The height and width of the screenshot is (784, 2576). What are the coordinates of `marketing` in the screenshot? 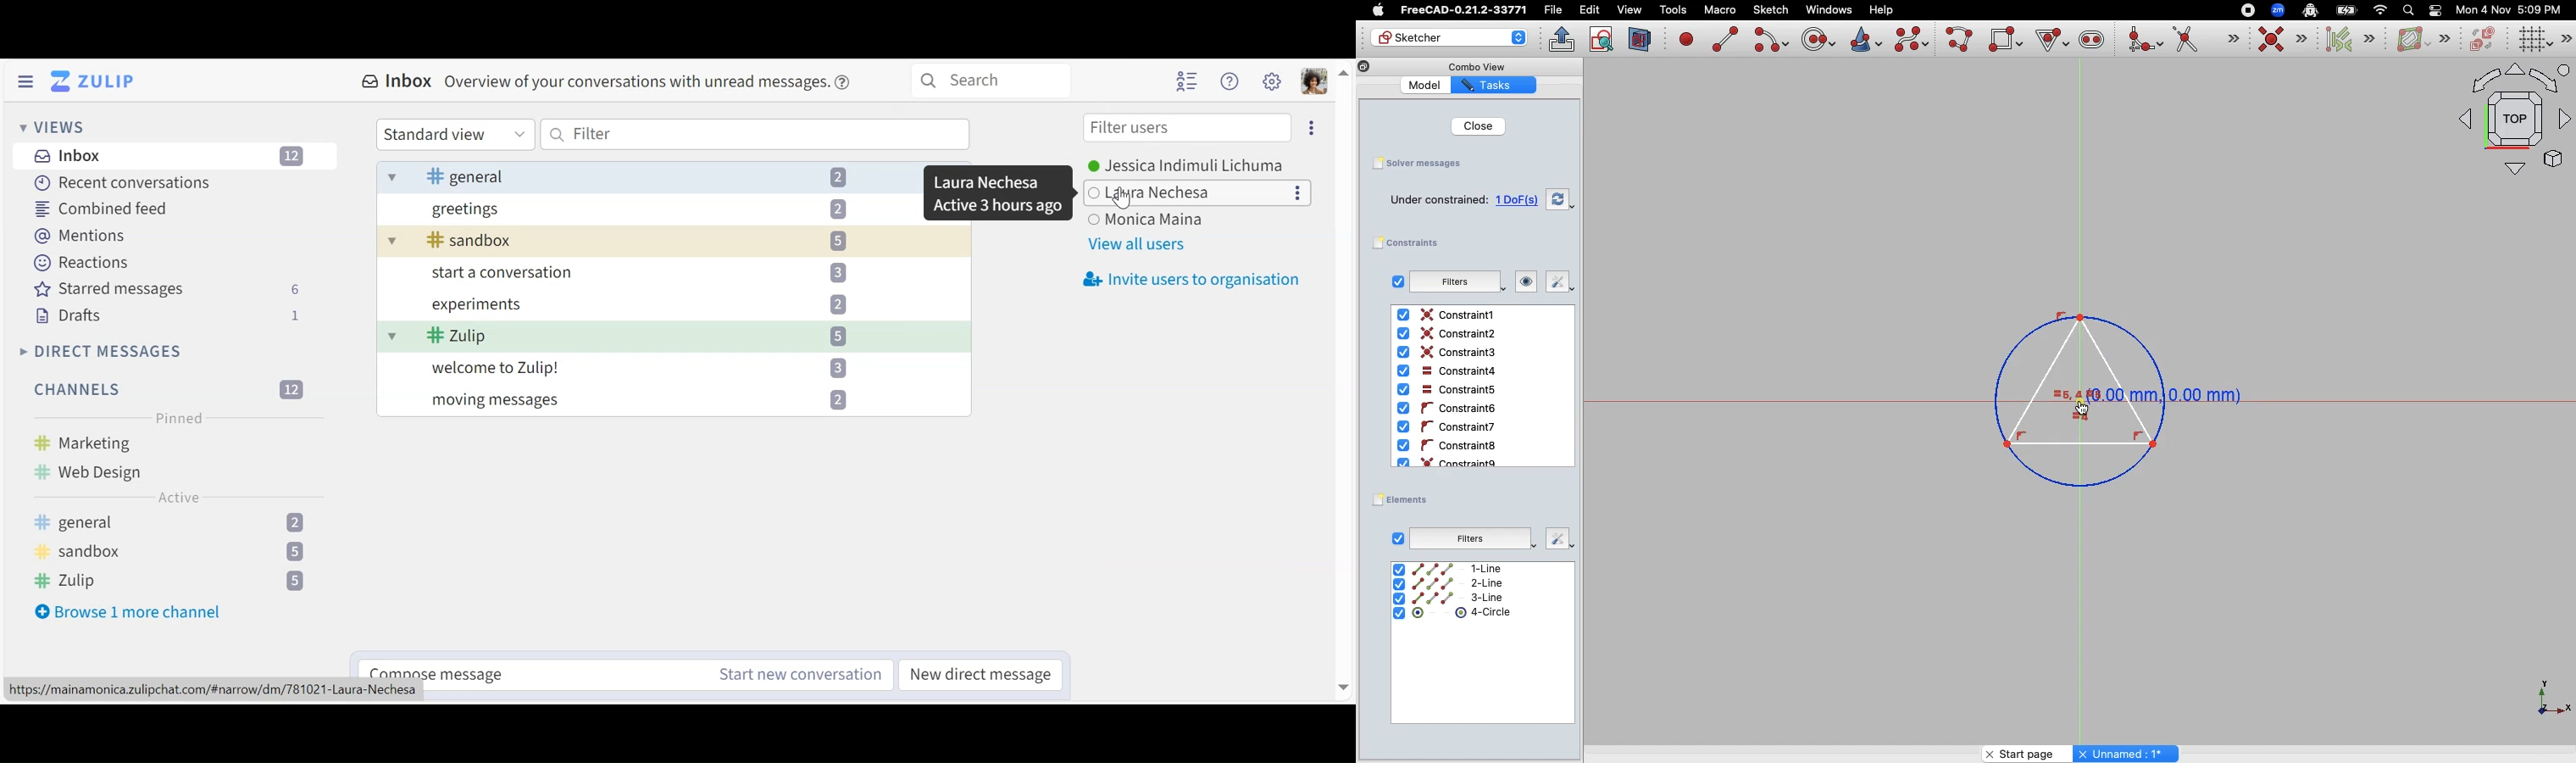 It's located at (109, 444).